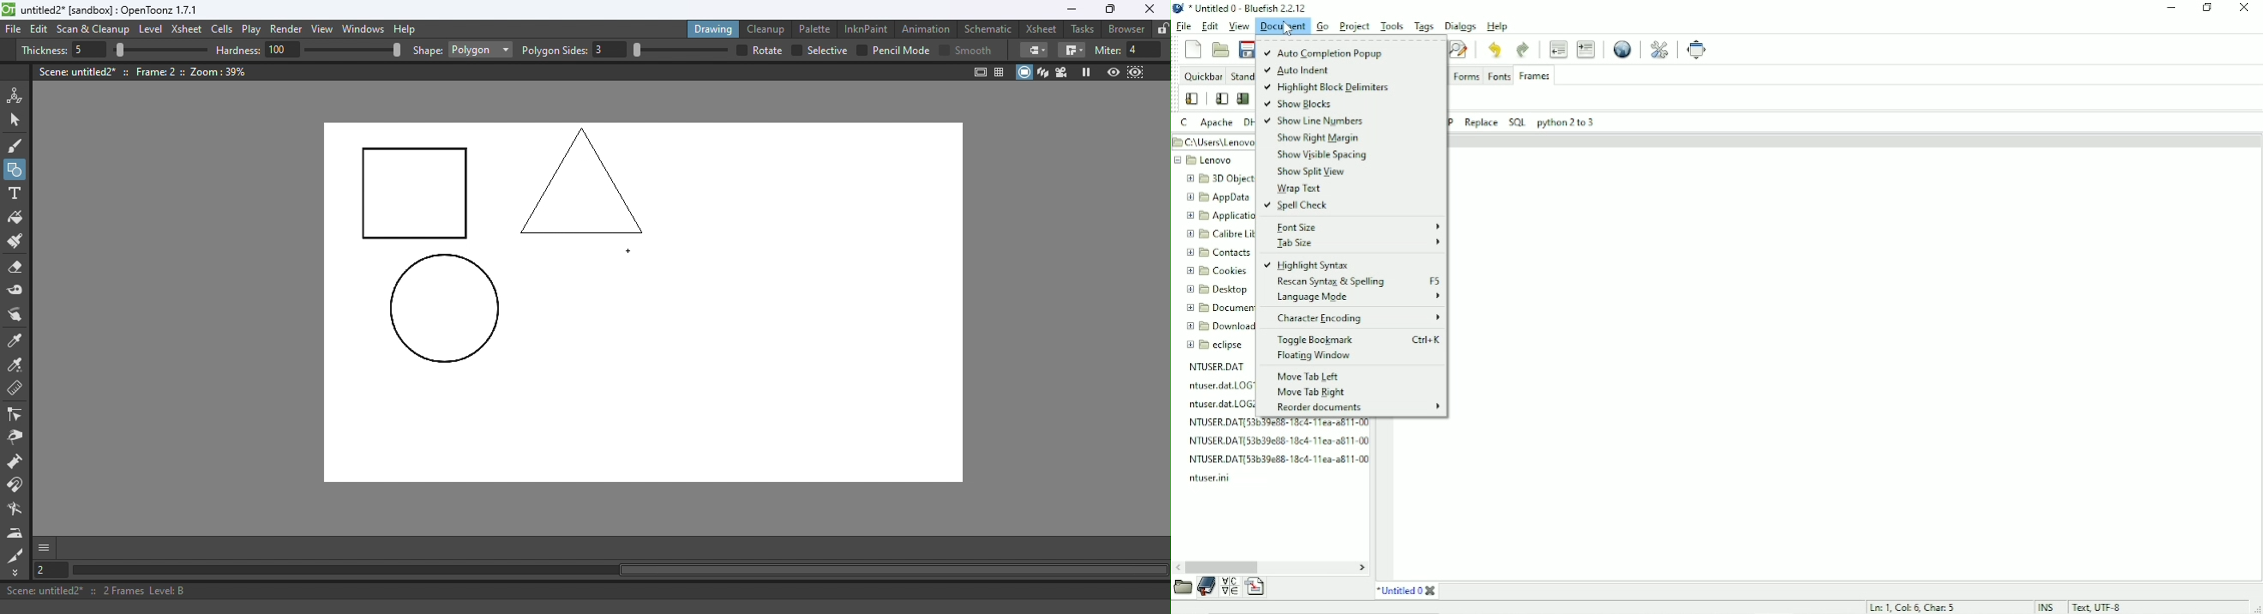 This screenshot has width=2268, height=616. I want to click on 4, so click(1145, 50).